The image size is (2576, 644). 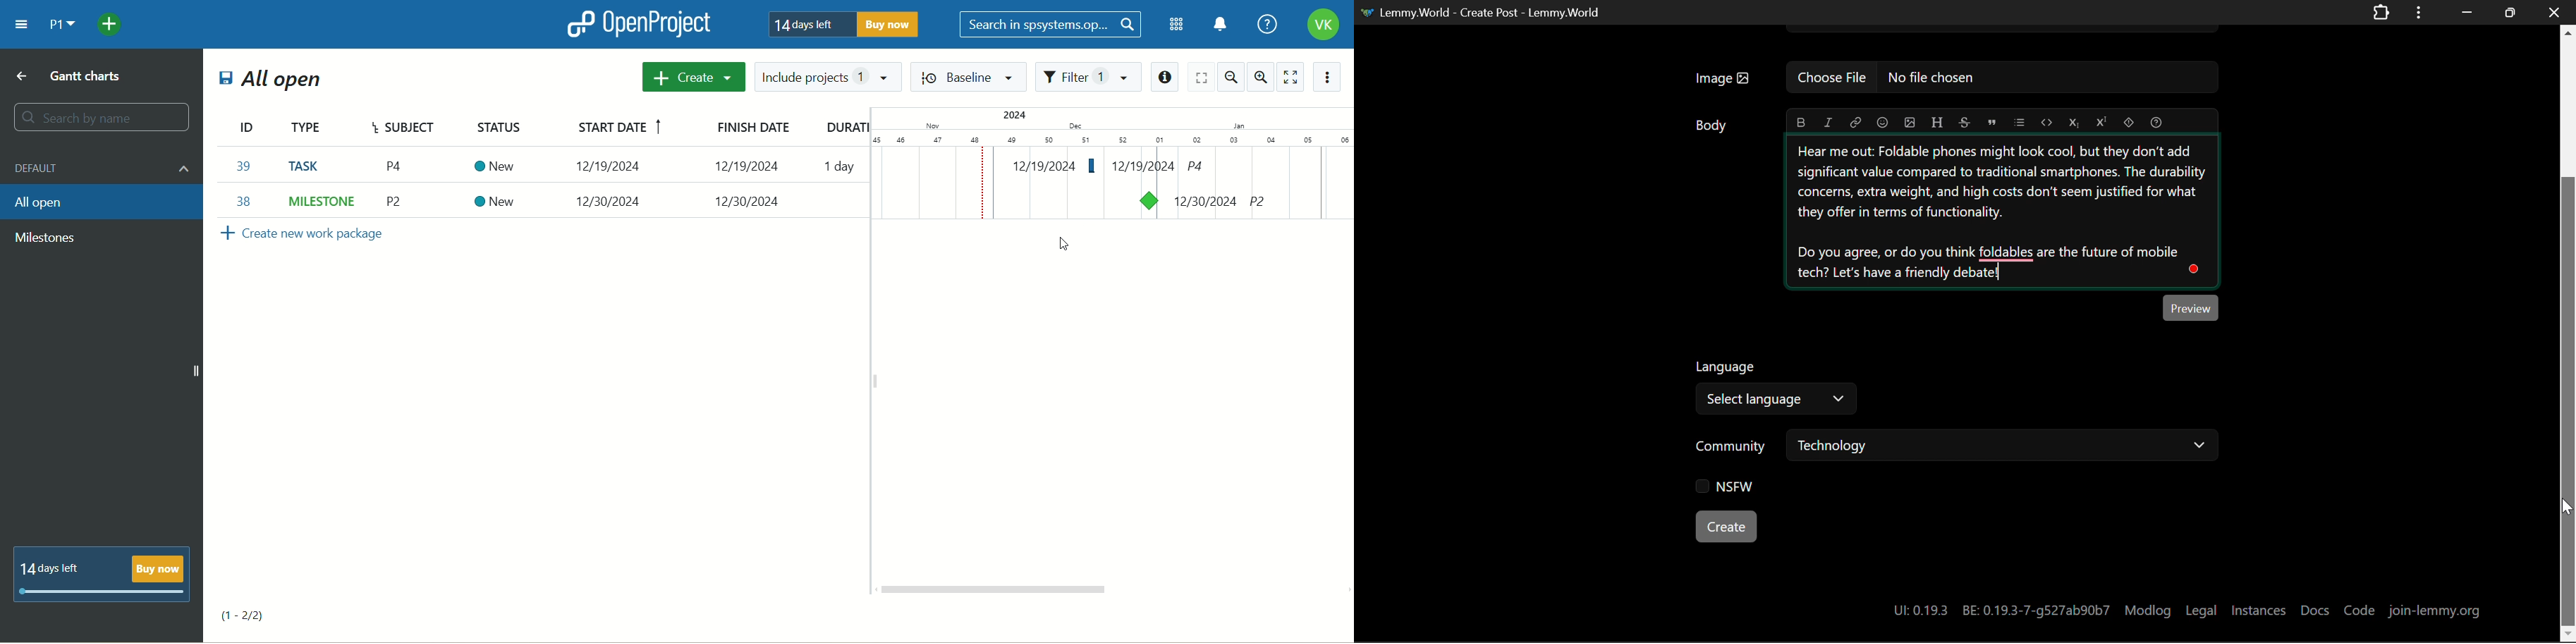 I want to click on search, so click(x=1052, y=25).